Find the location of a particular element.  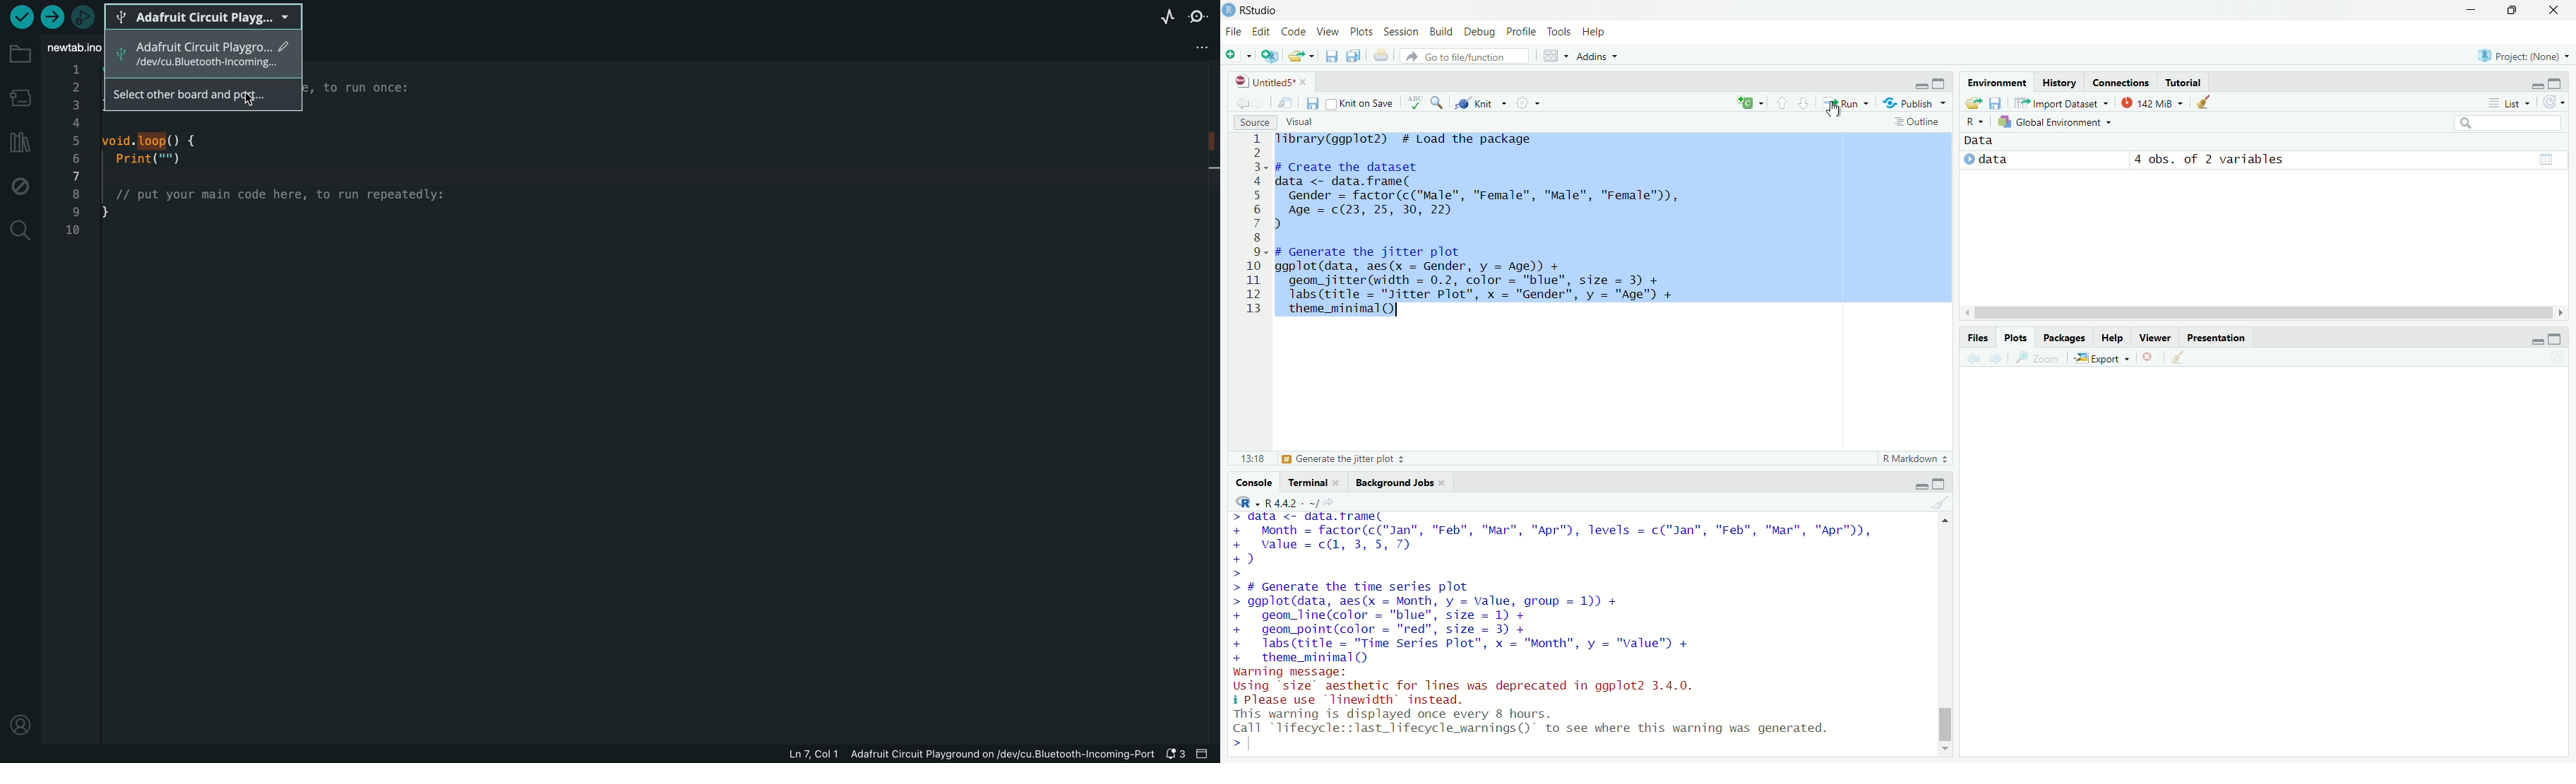

knit on save is located at coordinates (1363, 102).